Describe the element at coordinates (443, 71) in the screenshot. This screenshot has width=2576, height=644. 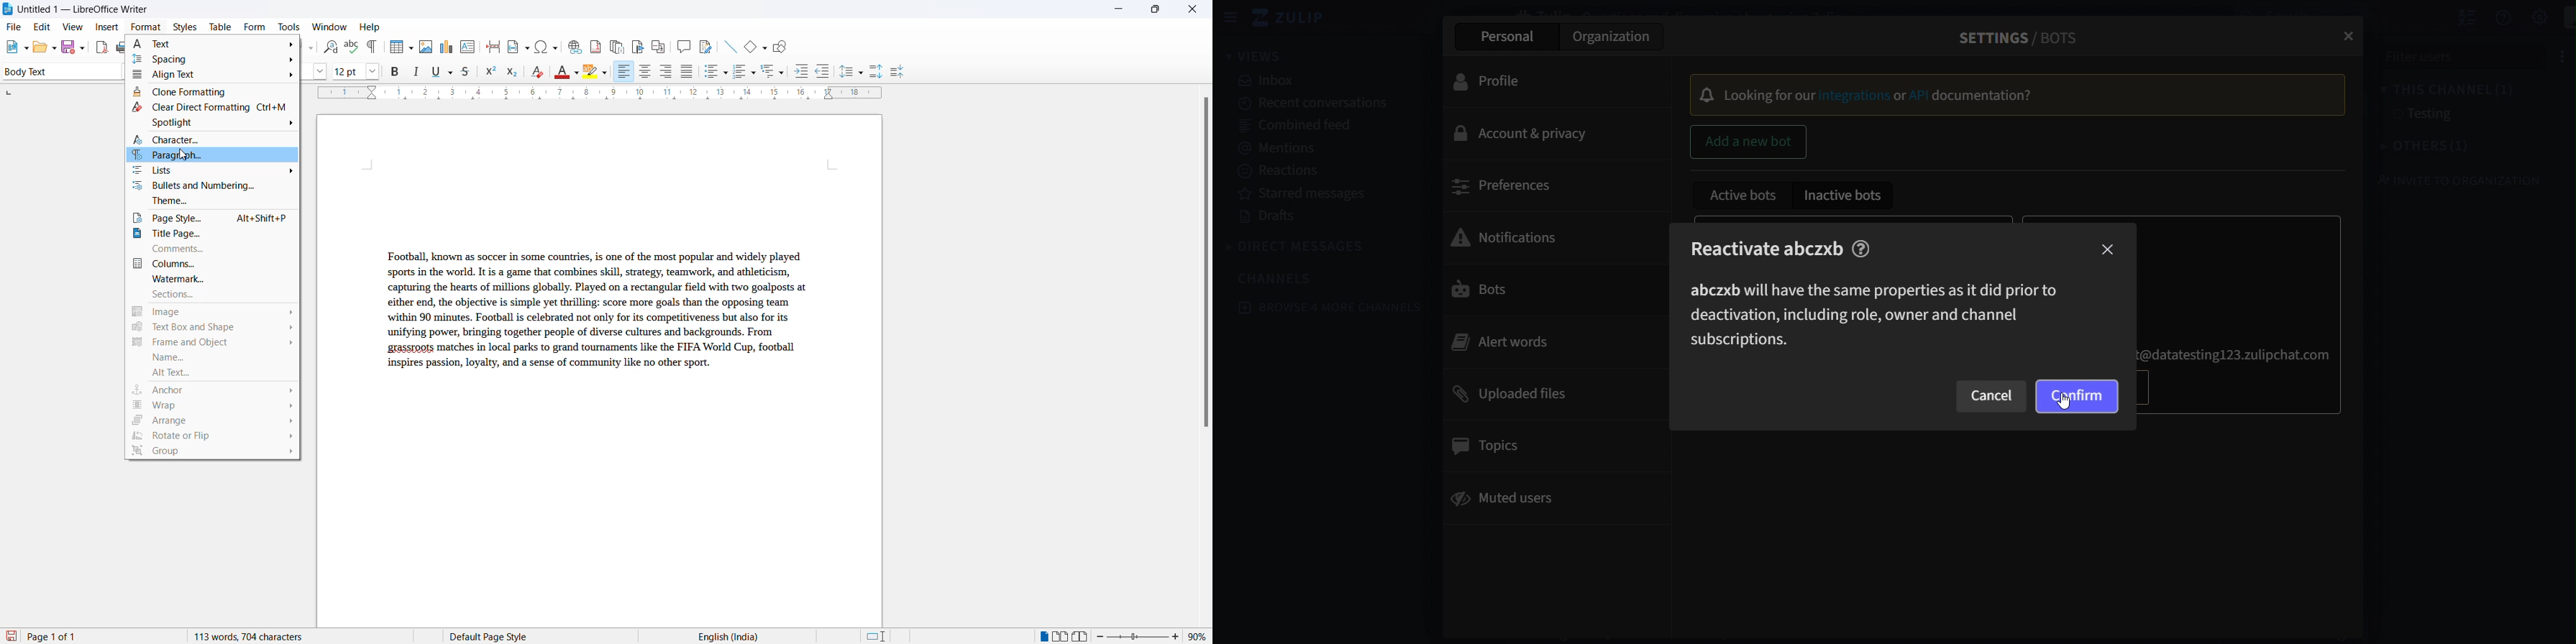
I see `underline` at that location.